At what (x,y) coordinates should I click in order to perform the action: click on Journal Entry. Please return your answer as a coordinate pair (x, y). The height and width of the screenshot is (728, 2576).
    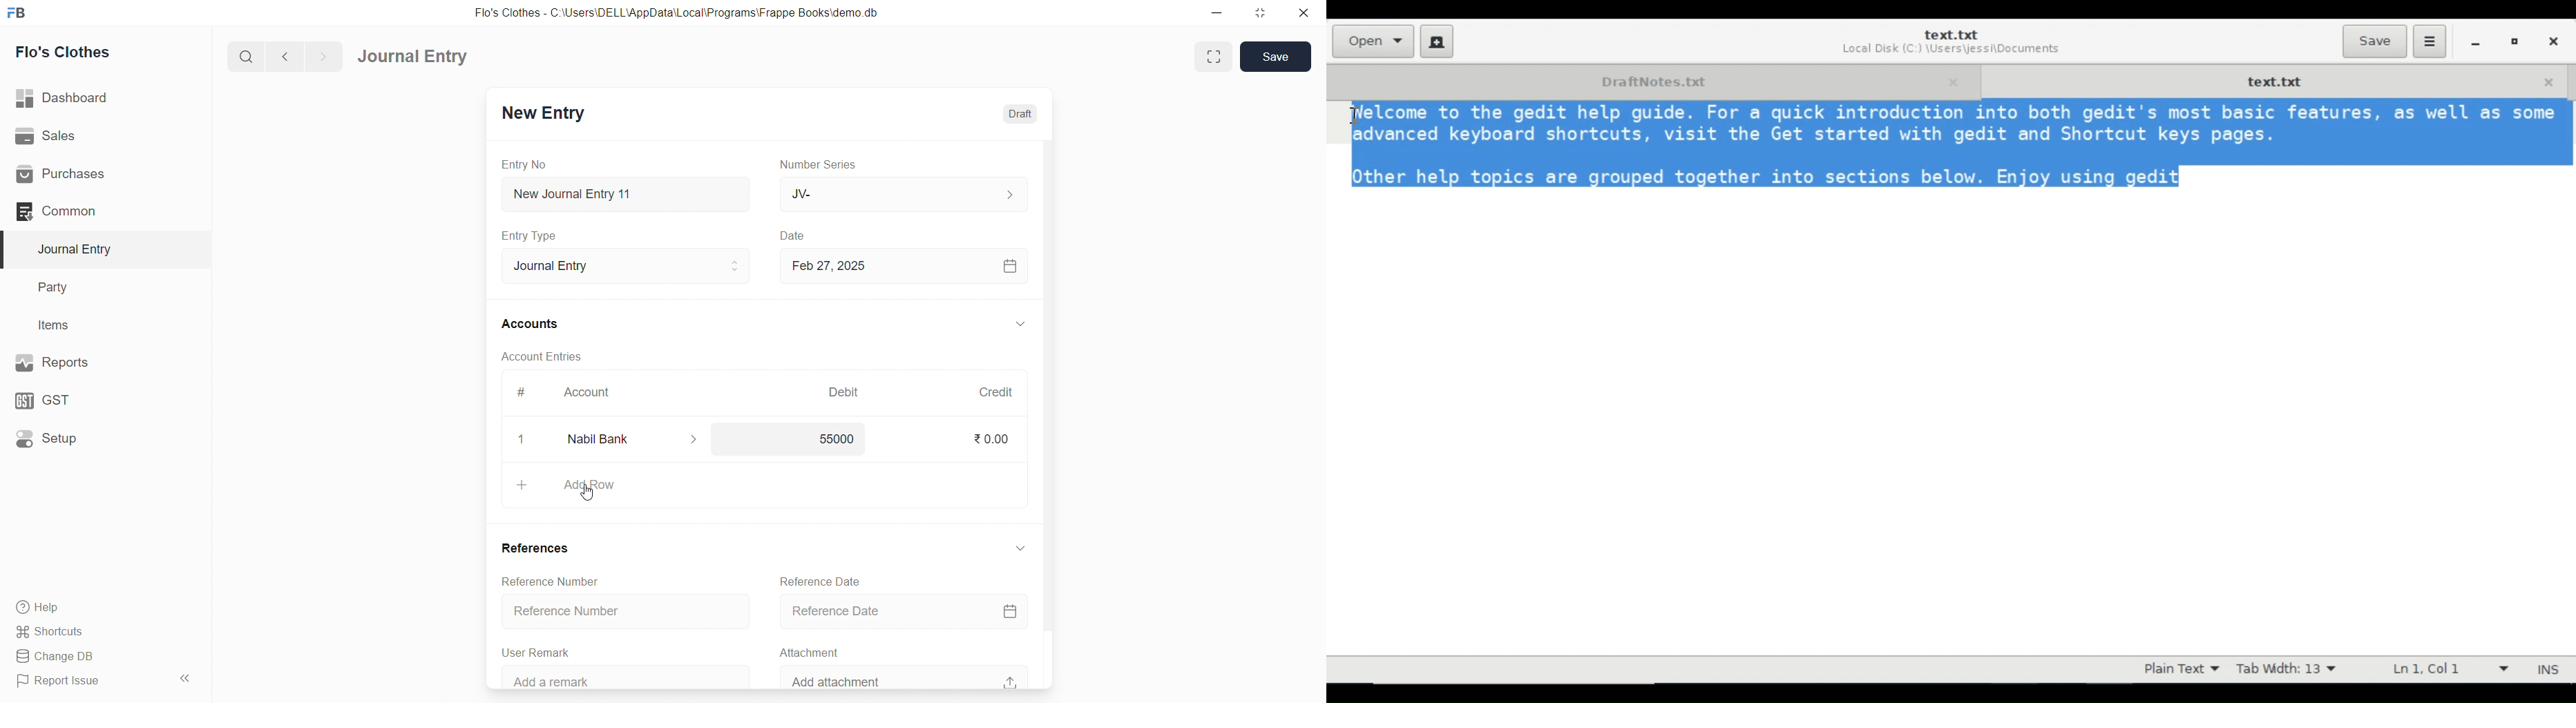
    Looking at the image, I should click on (627, 266).